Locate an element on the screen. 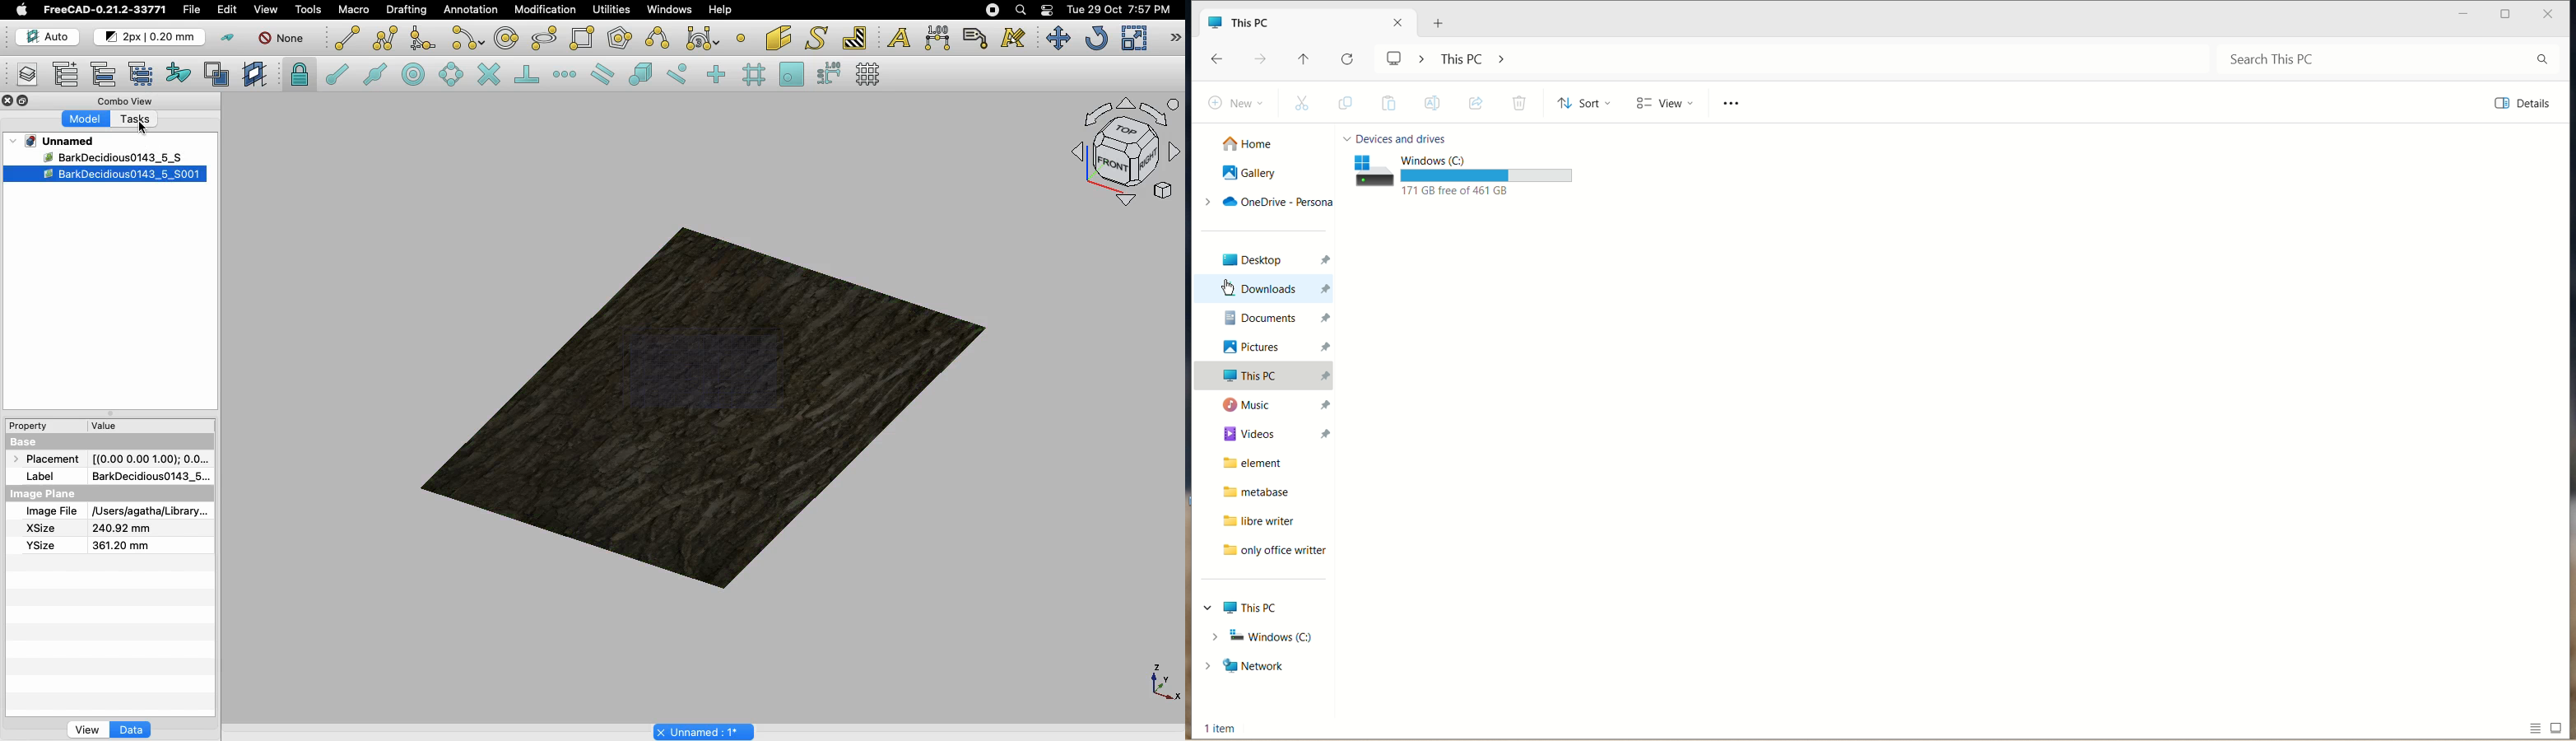  icon is located at coordinates (1371, 170).